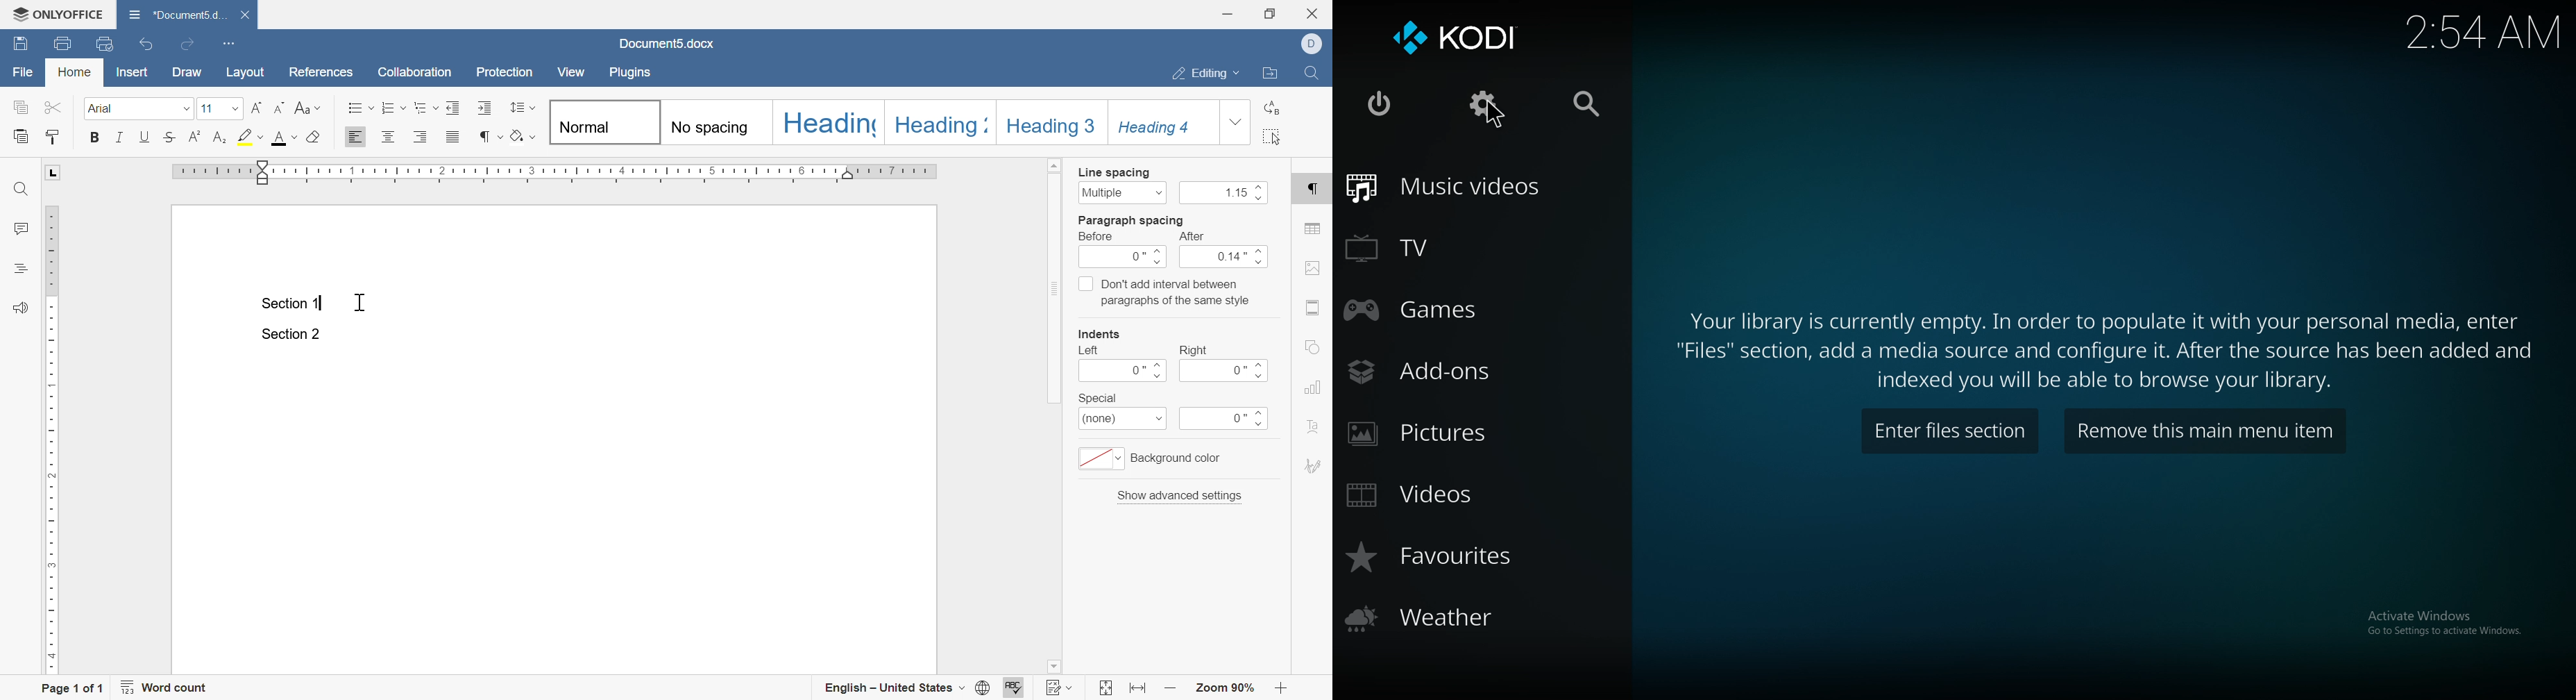  What do you see at coordinates (1311, 425) in the screenshot?
I see `text art settings` at bounding box center [1311, 425].